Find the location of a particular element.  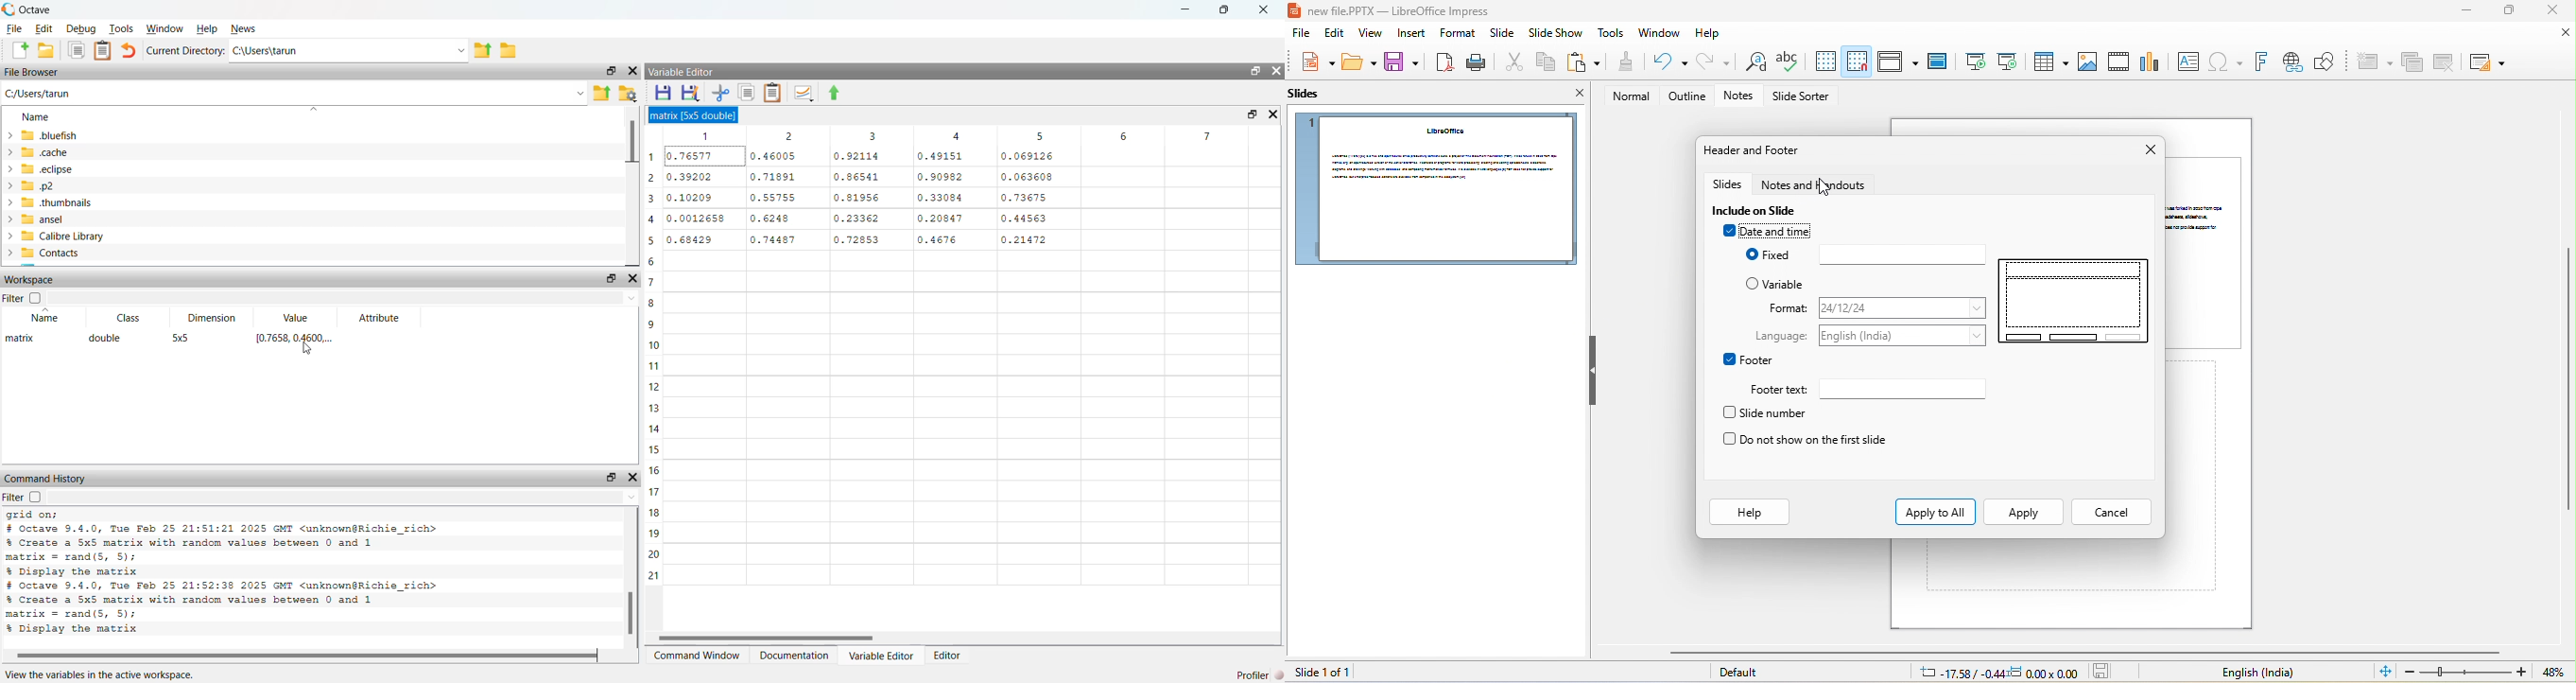

display view is located at coordinates (1897, 61).